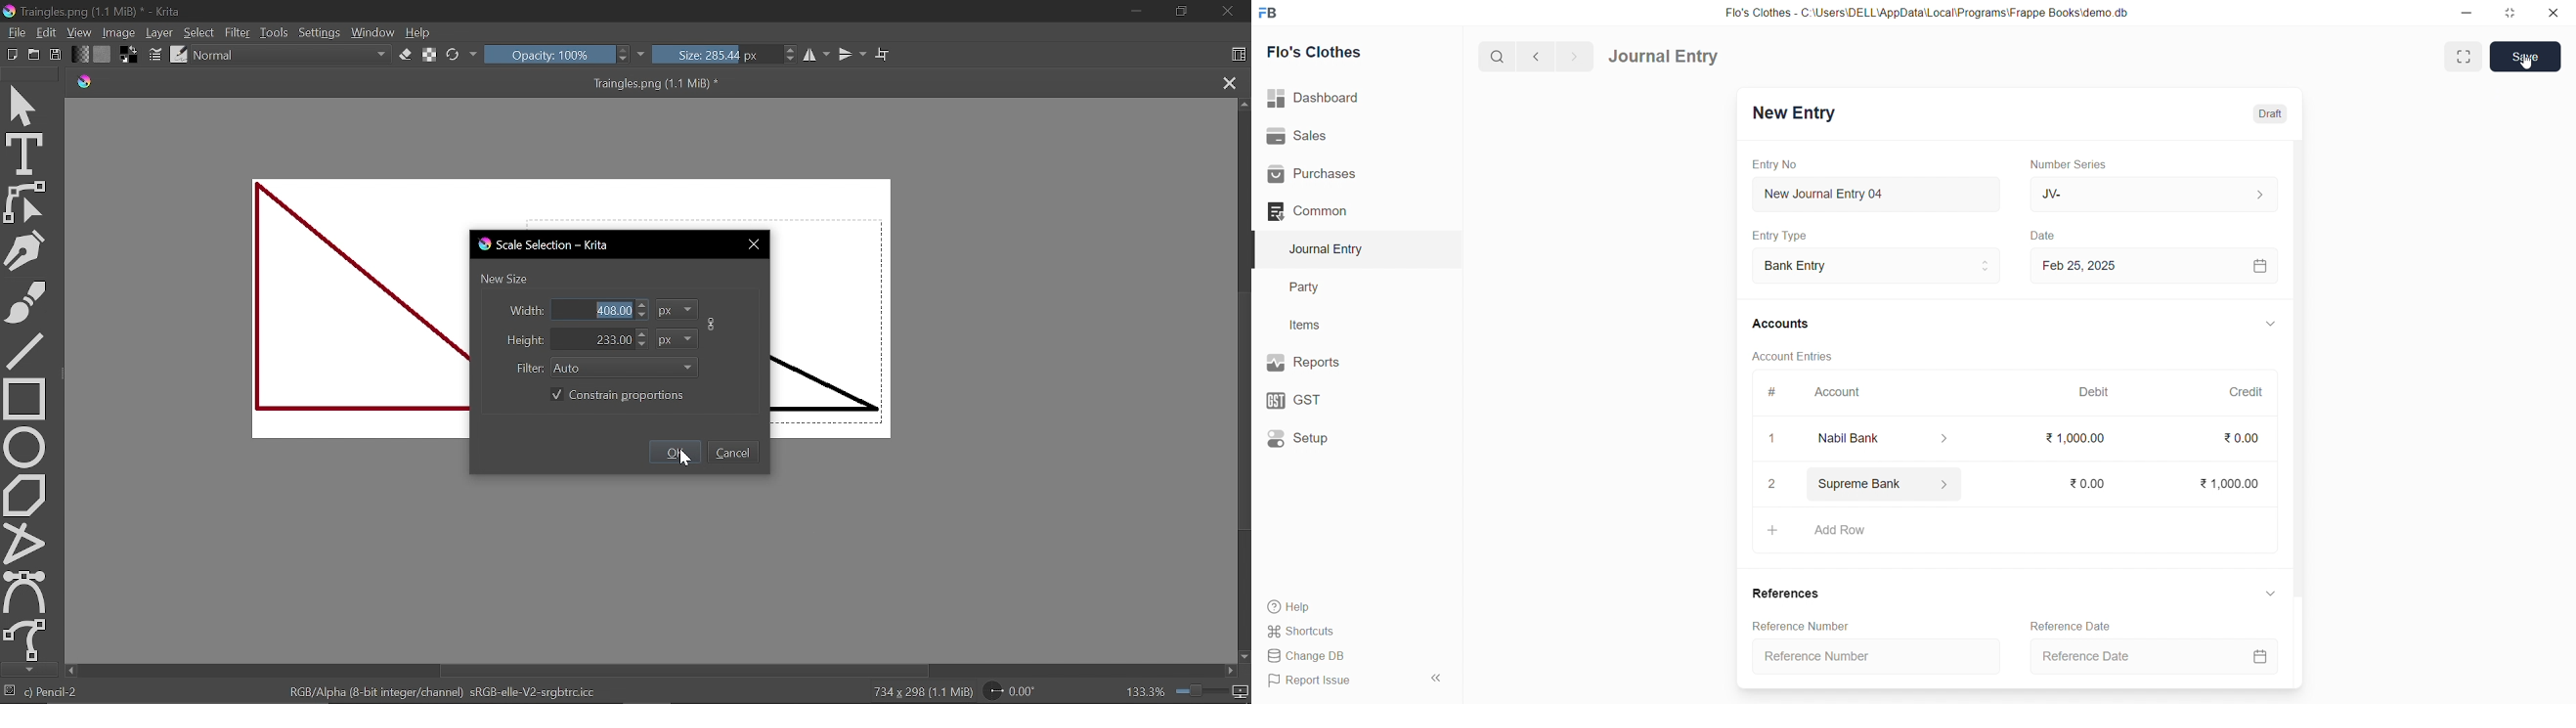 This screenshot has width=2576, height=728. Describe the element at coordinates (25, 201) in the screenshot. I see `Edit shapes tool` at that location.